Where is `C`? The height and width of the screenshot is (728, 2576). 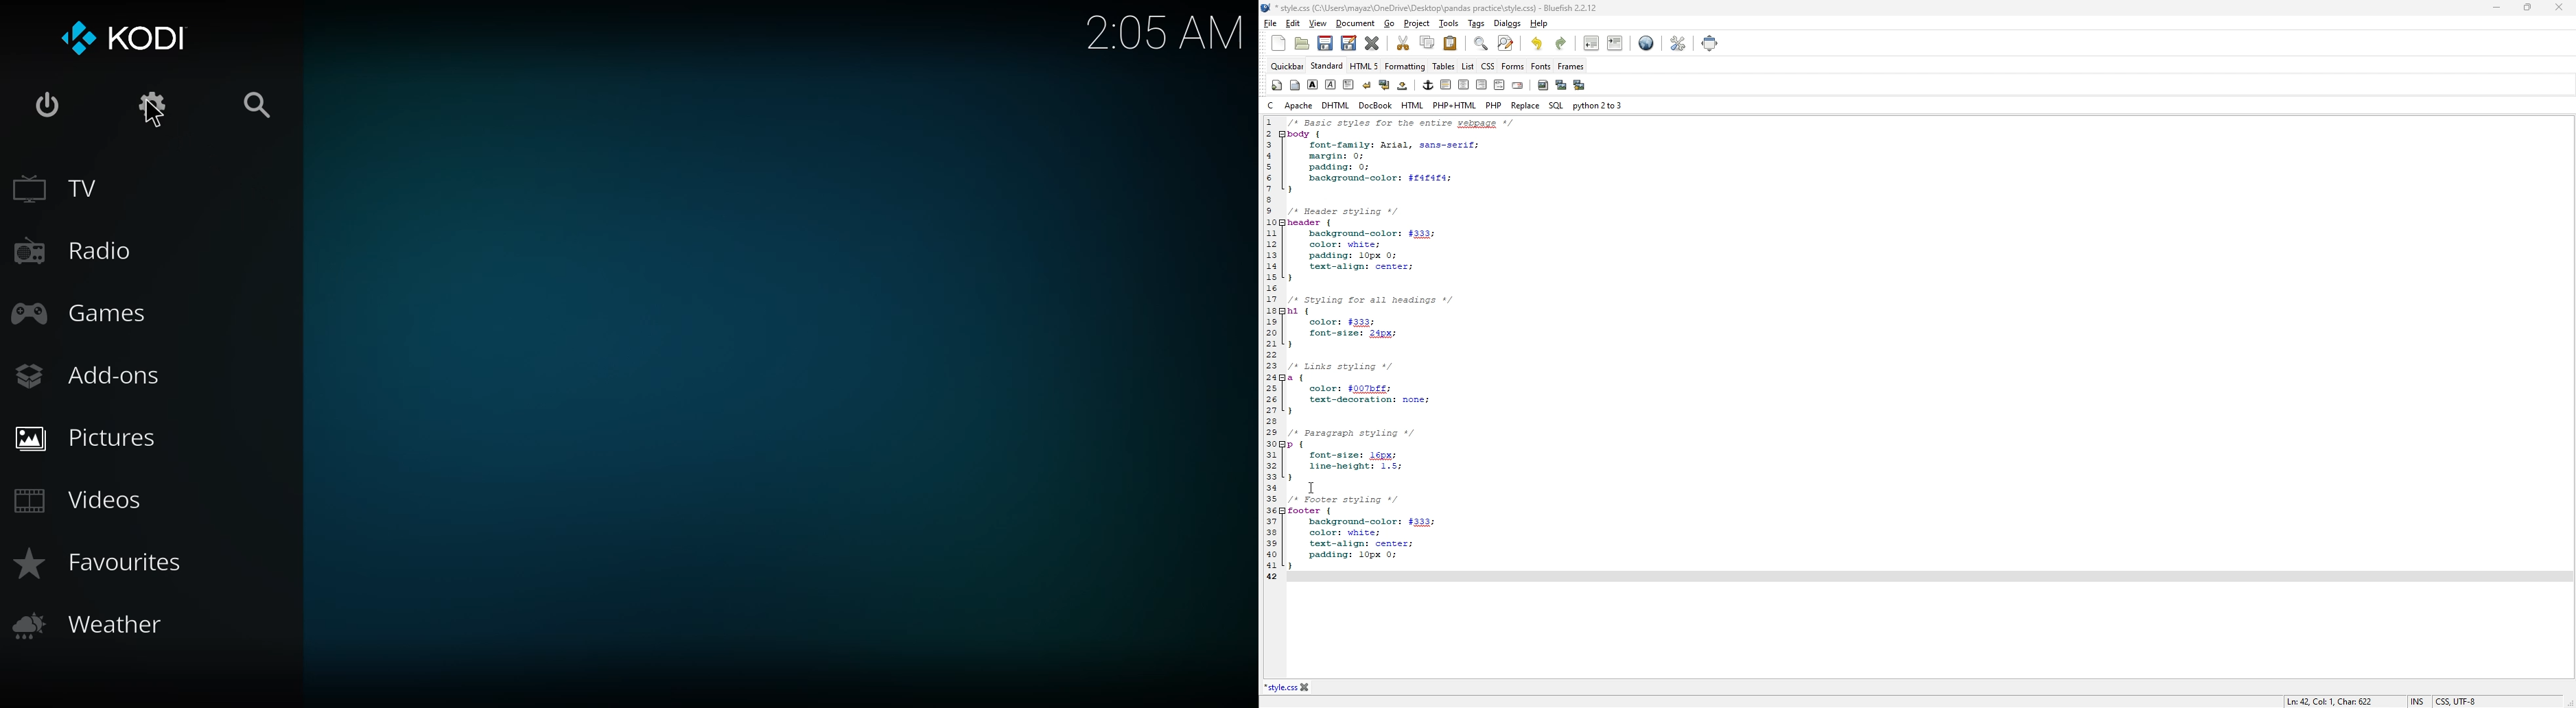 C is located at coordinates (1269, 106).